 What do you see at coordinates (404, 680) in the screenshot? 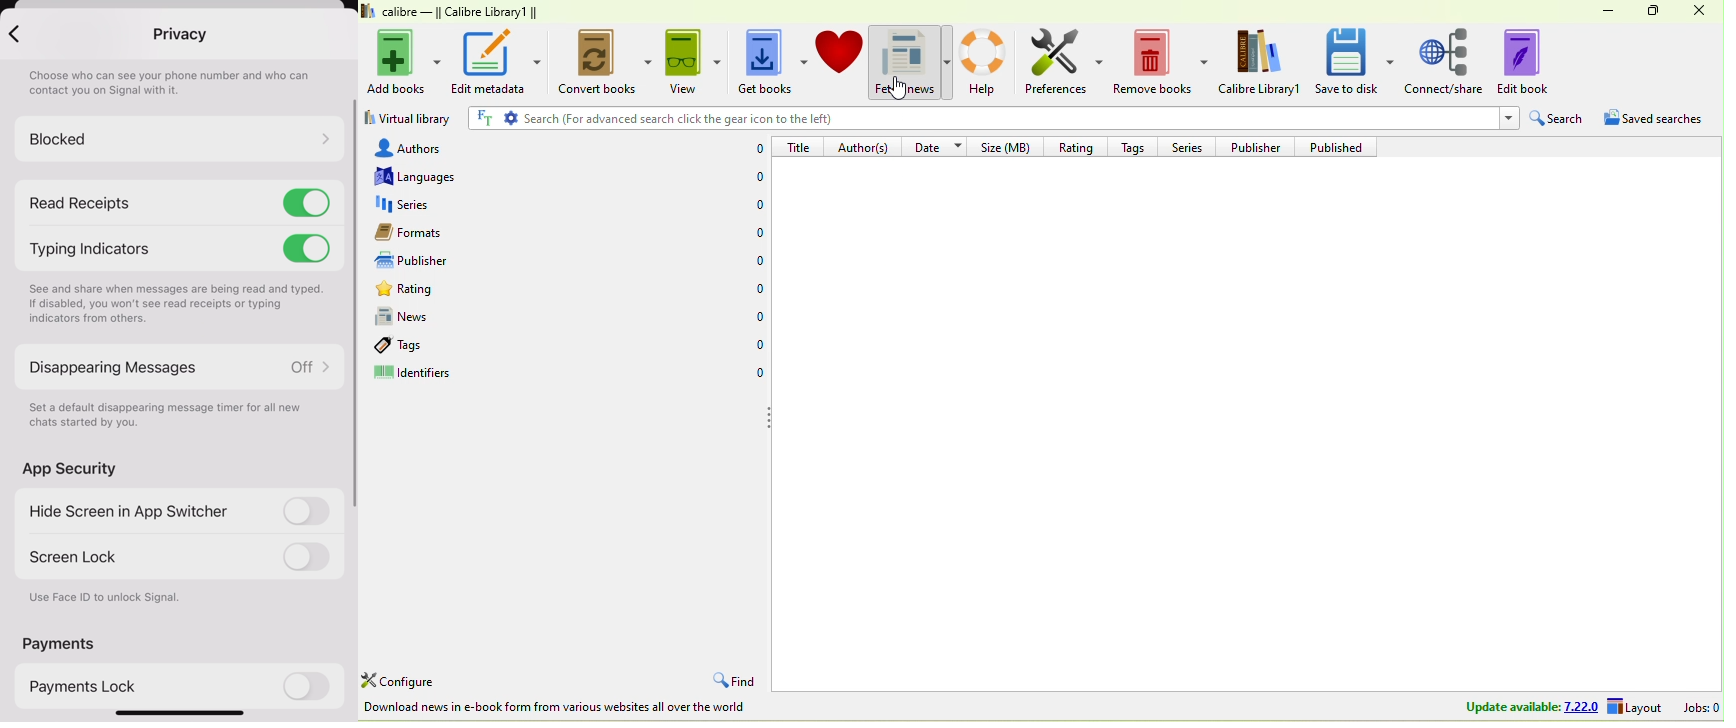
I see `configure` at bounding box center [404, 680].